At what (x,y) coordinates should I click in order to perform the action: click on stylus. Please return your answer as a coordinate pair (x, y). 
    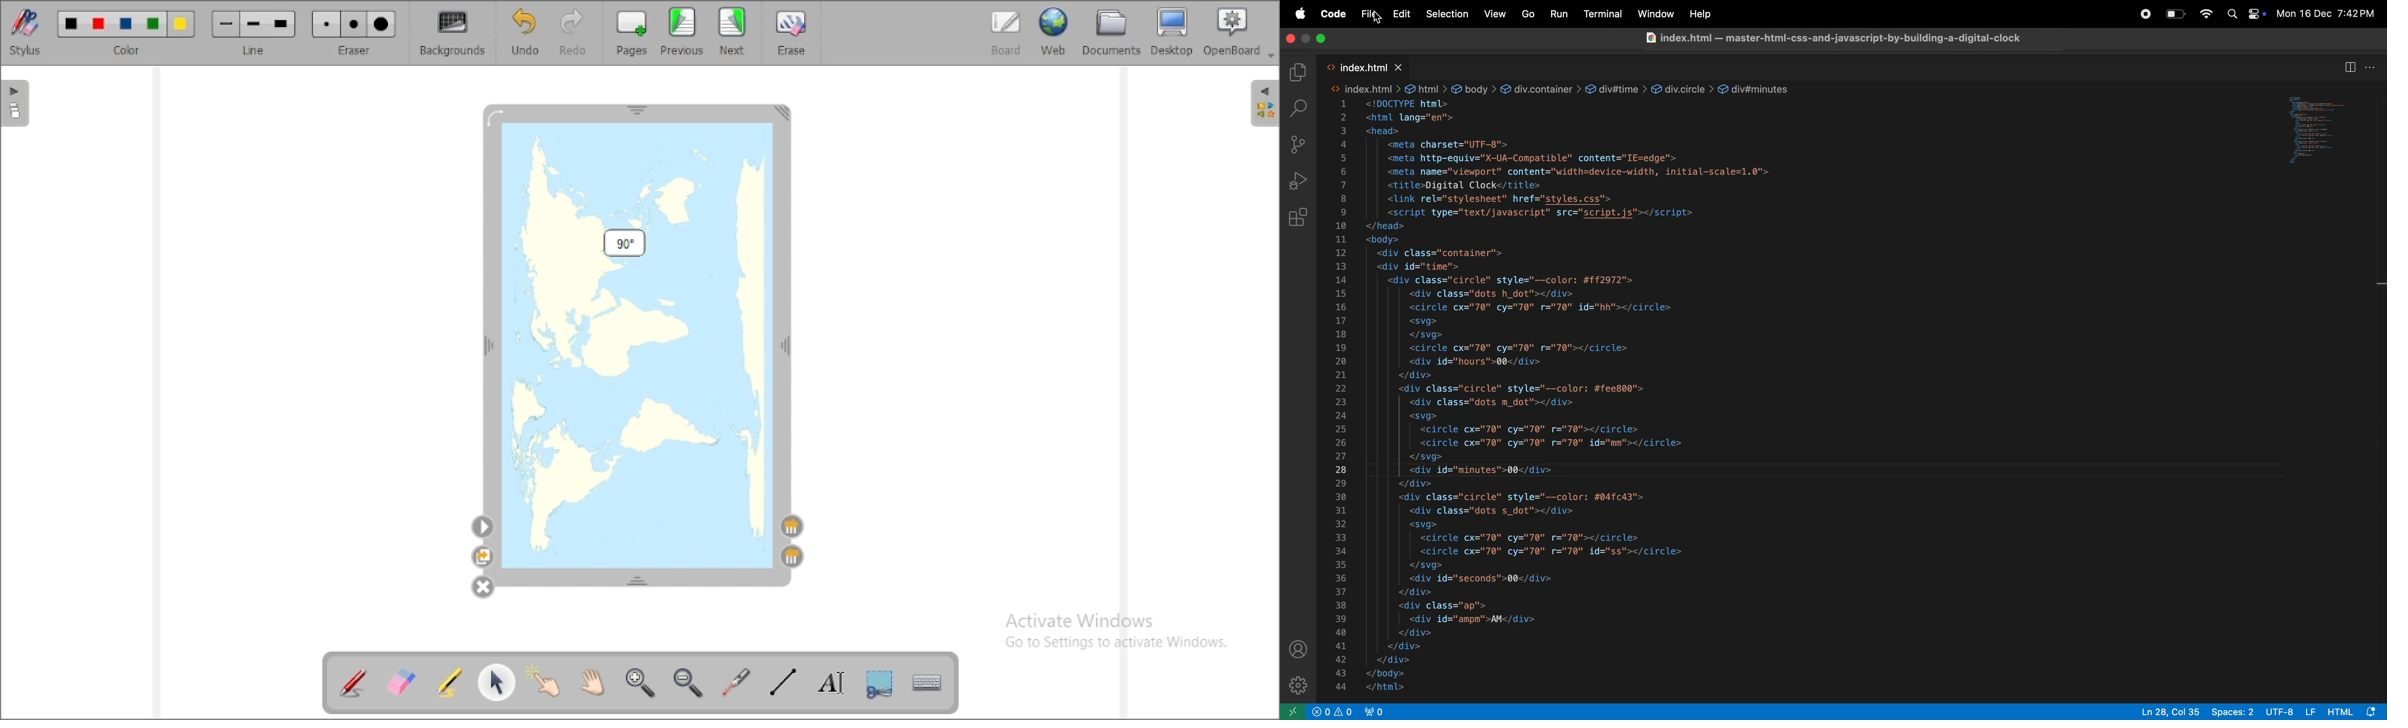
    Looking at the image, I should click on (25, 32).